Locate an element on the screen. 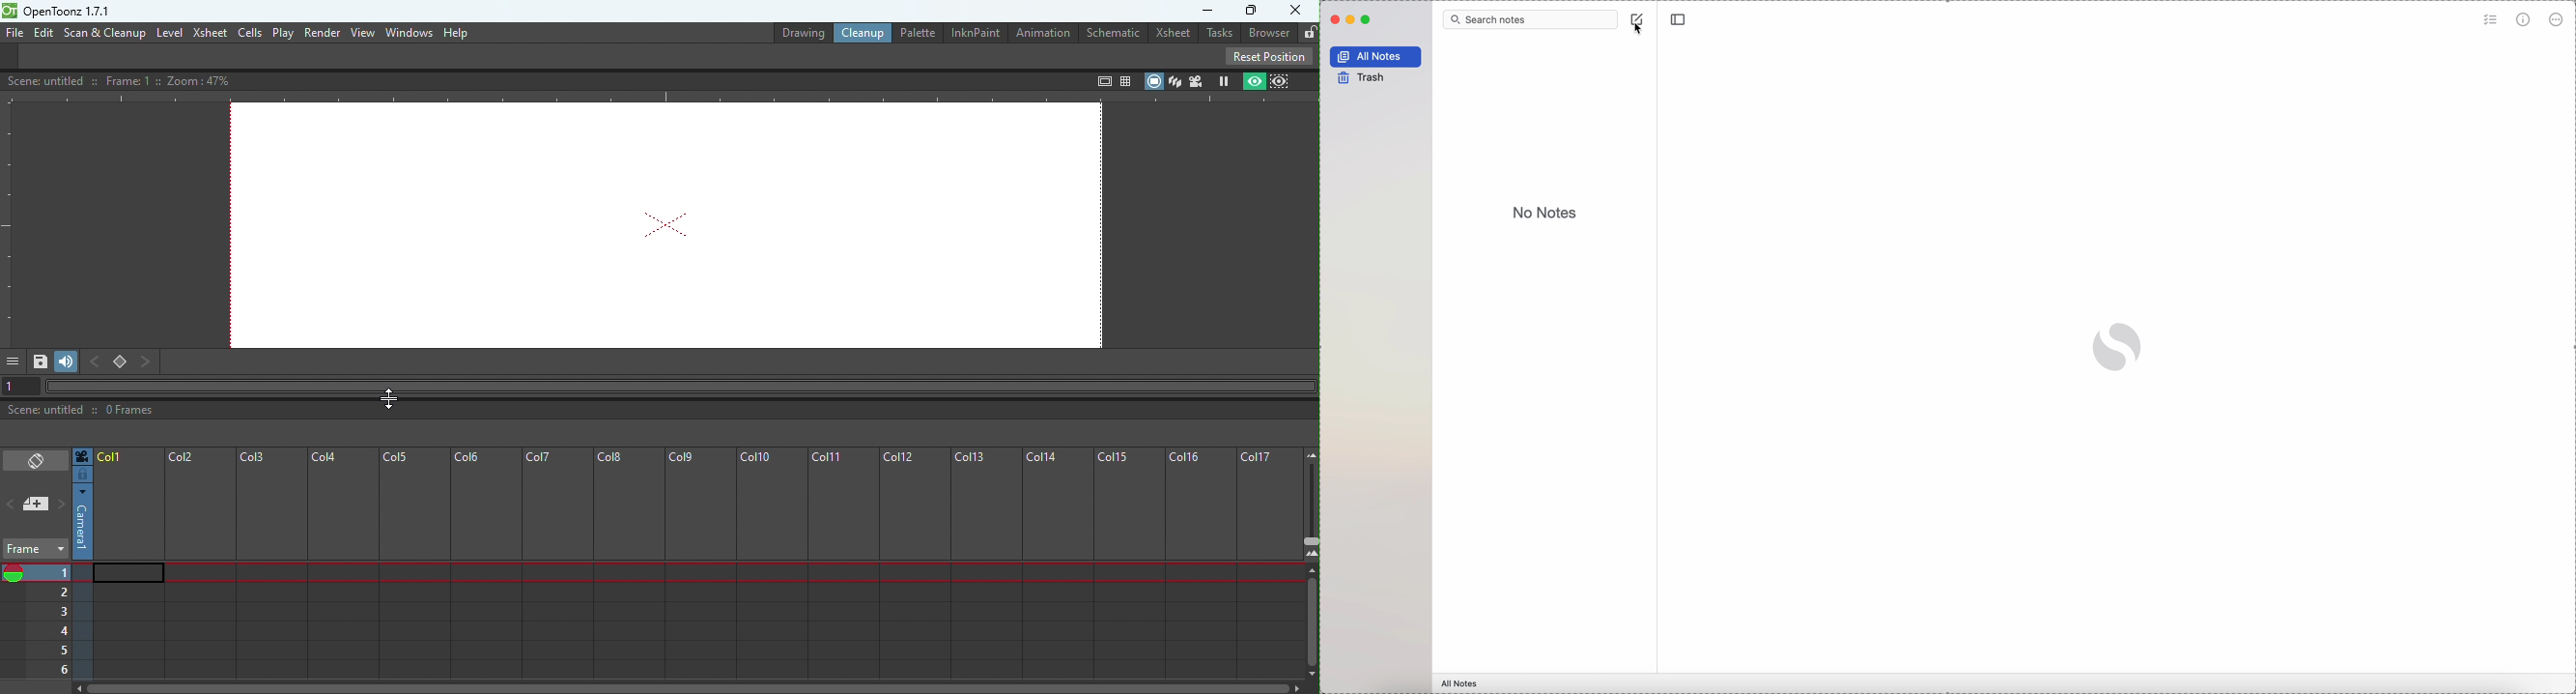  File is located at coordinates (13, 33).